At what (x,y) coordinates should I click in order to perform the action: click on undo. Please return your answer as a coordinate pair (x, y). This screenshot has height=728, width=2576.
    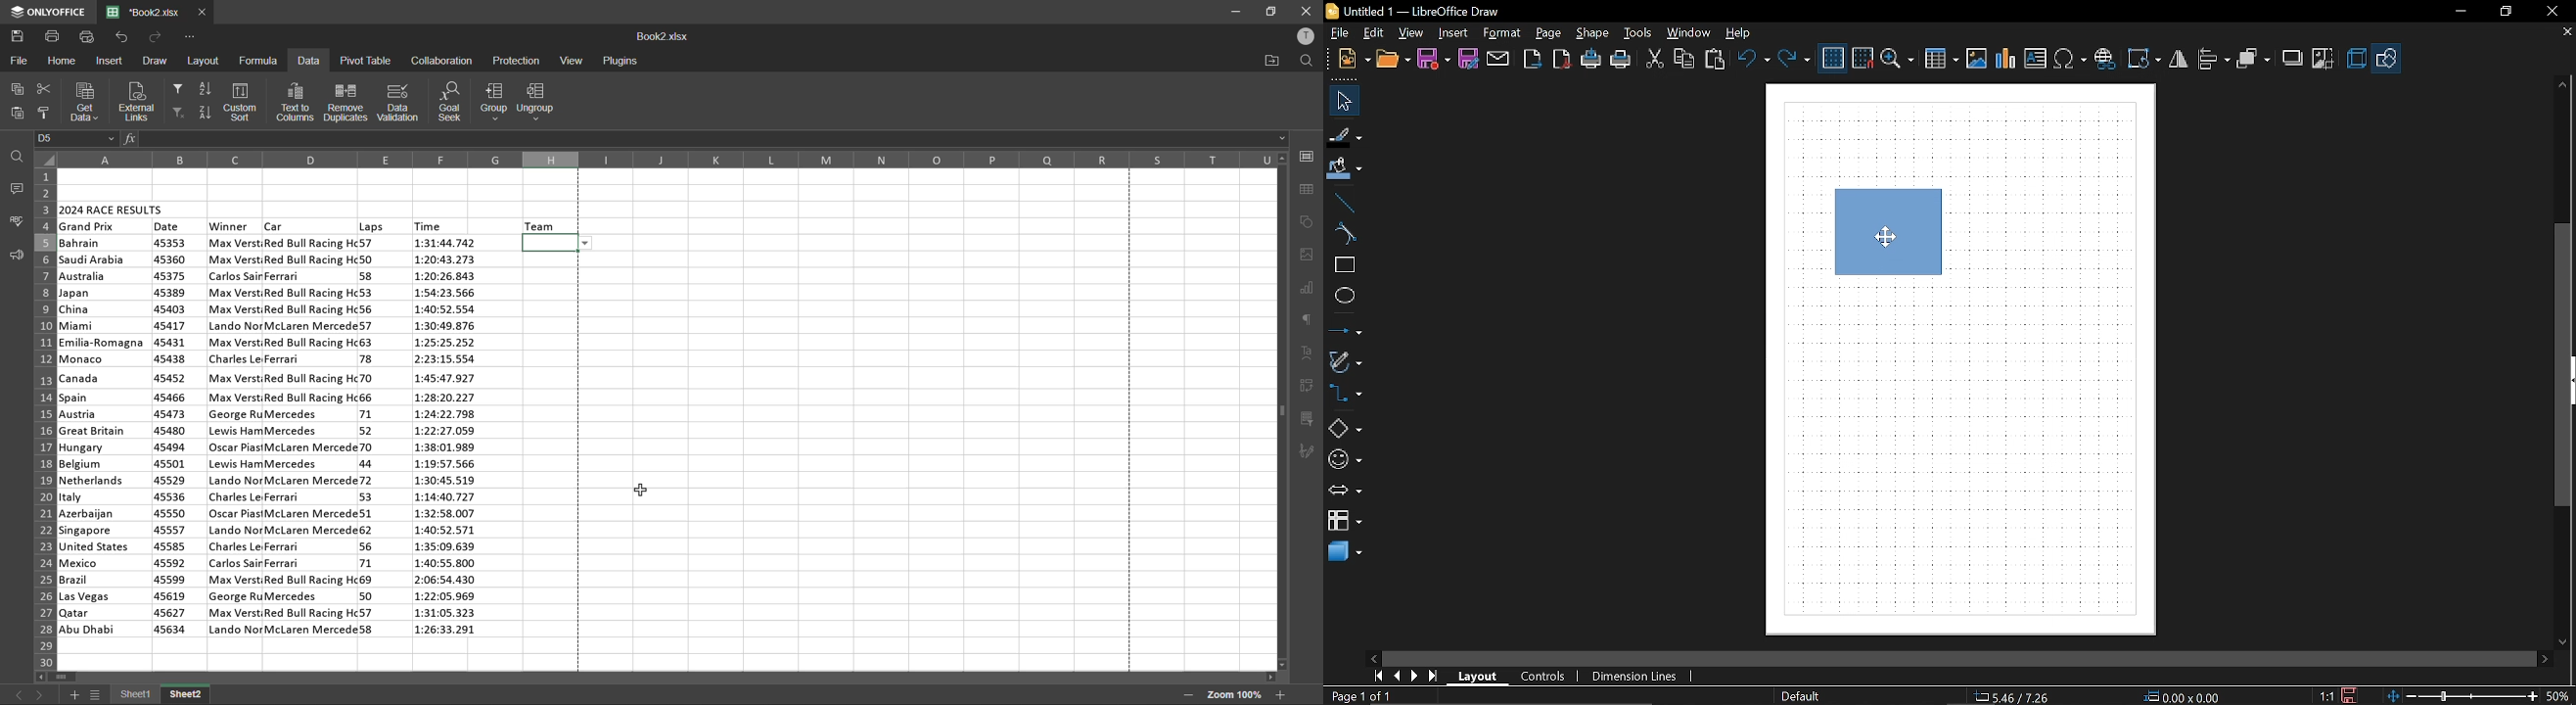
    Looking at the image, I should click on (121, 37).